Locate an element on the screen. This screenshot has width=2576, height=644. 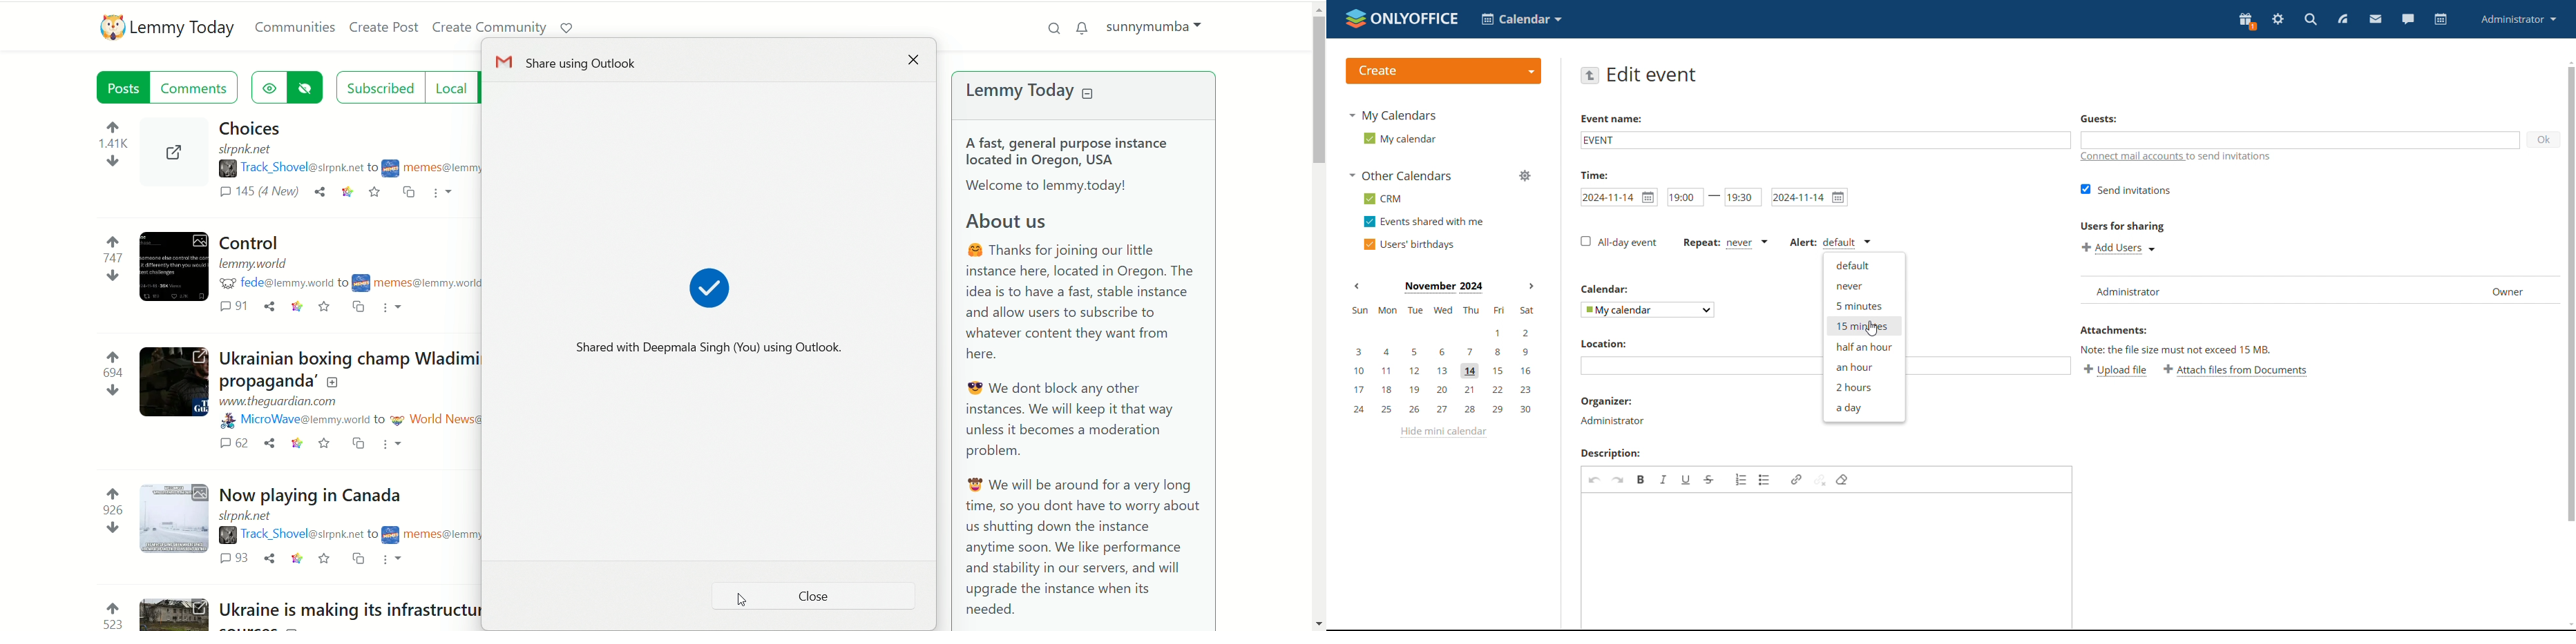
vertical scroll bar is located at coordinates (1315, 313).